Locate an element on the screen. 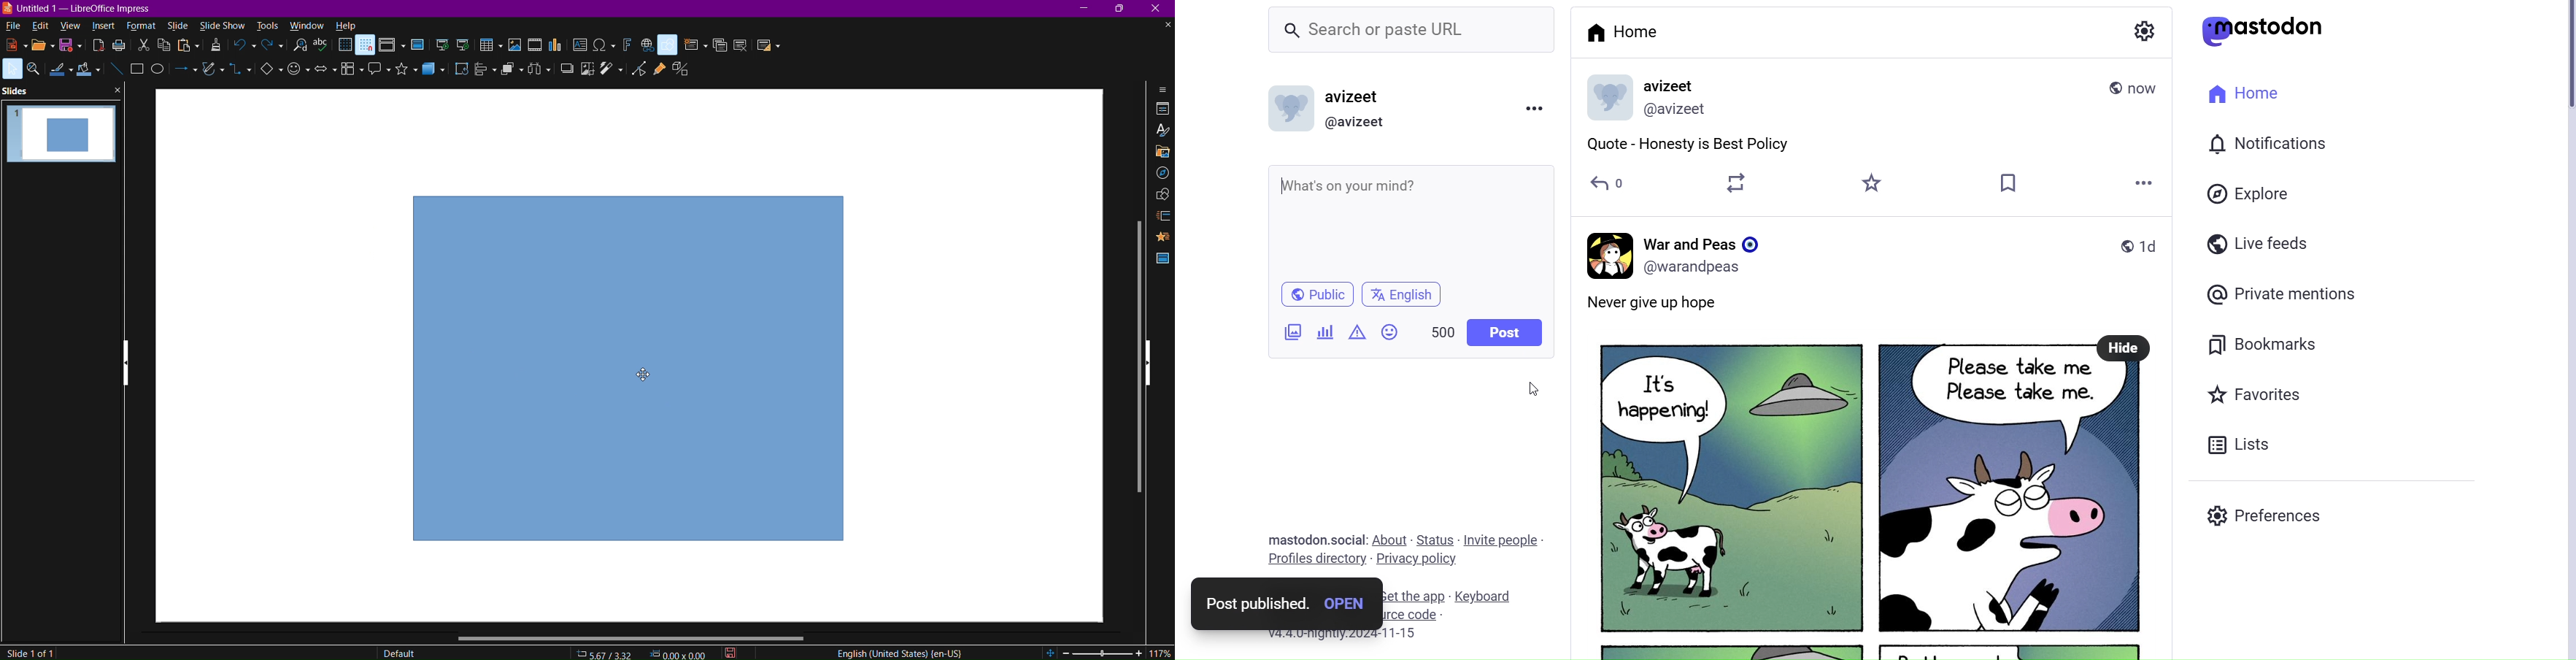 Image resolution: width=2576 pixels, height=672 pixels. Symbol Shapes is located at coordinates (298, 75).